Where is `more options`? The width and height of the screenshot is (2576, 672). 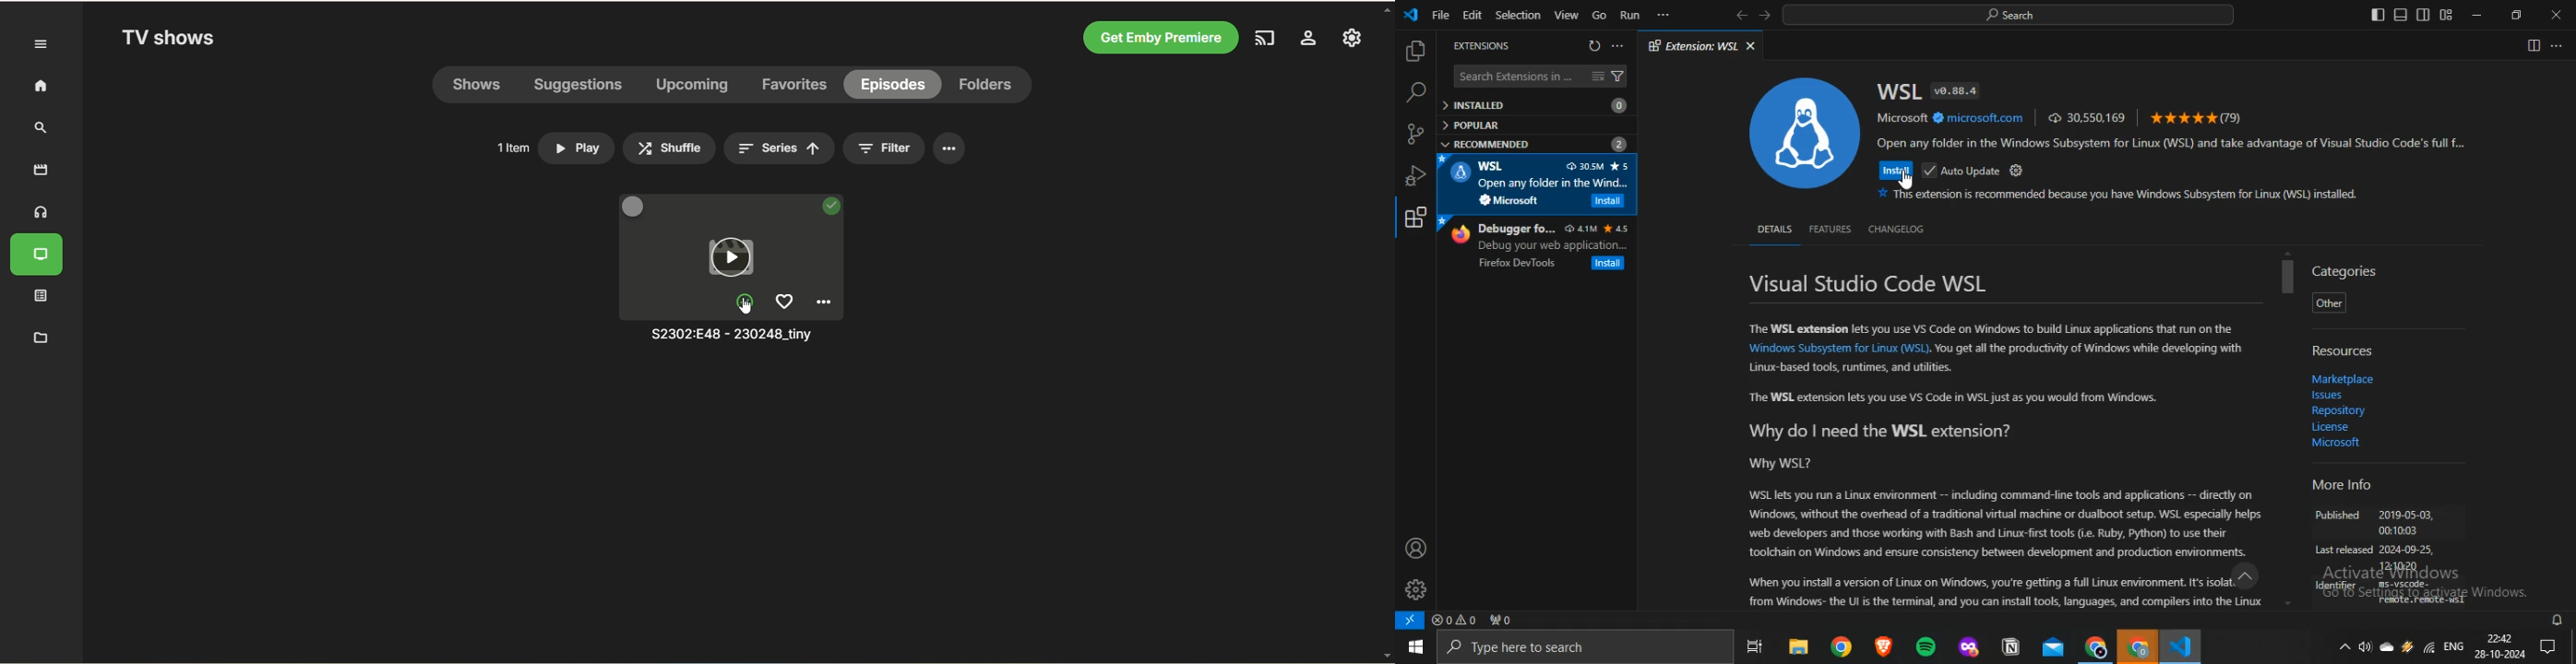 more options is located at coordinates (1663, 14).